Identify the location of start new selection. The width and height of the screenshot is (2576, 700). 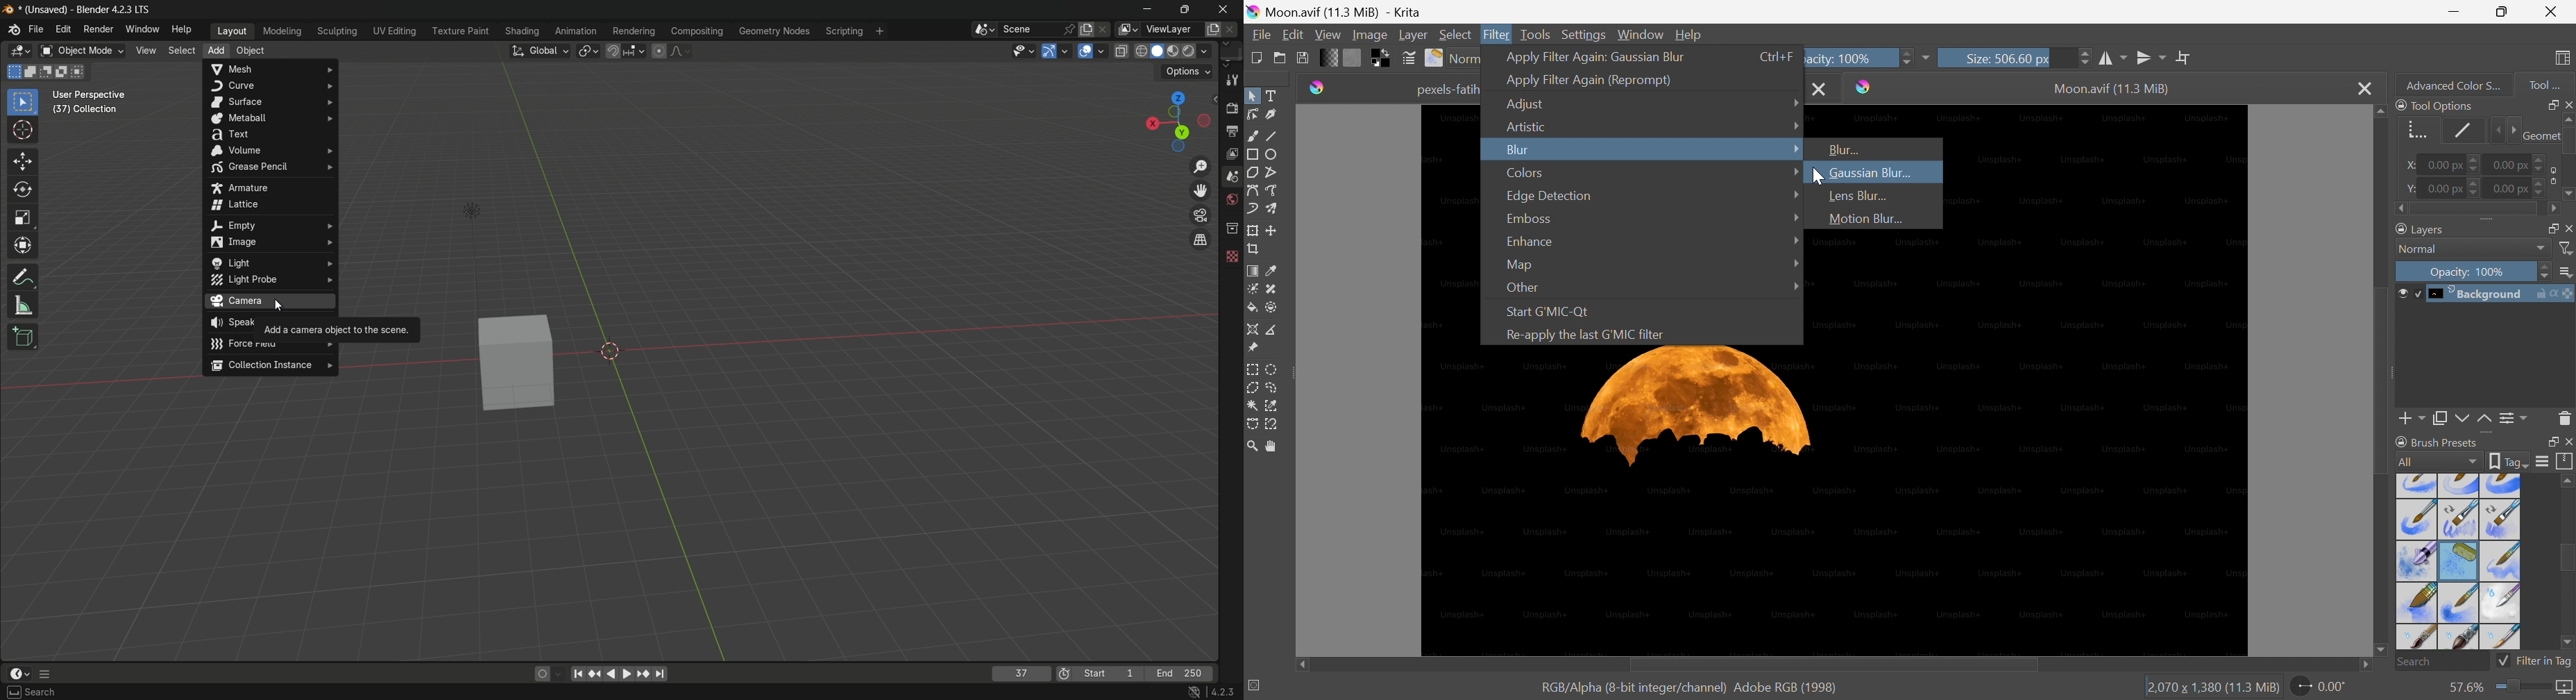
(14, 71).